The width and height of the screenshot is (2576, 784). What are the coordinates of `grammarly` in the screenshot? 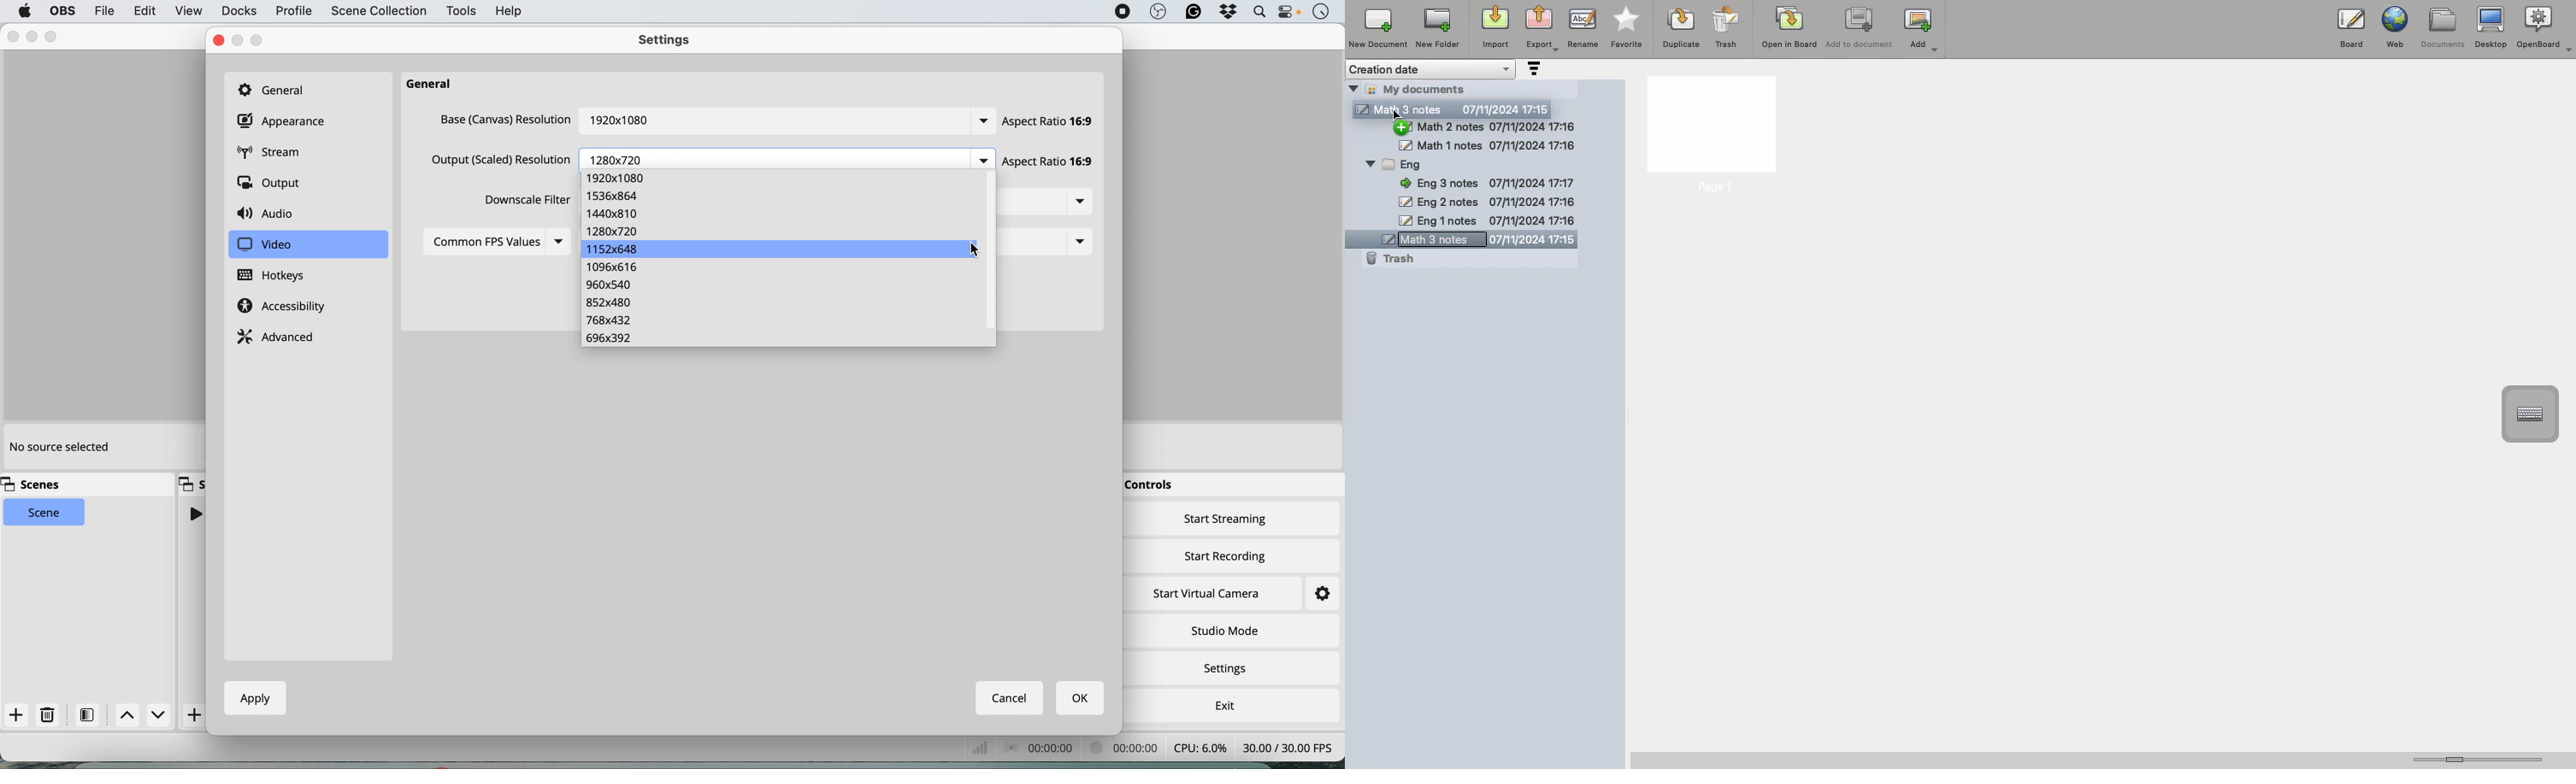 It's located at (1193, 13).